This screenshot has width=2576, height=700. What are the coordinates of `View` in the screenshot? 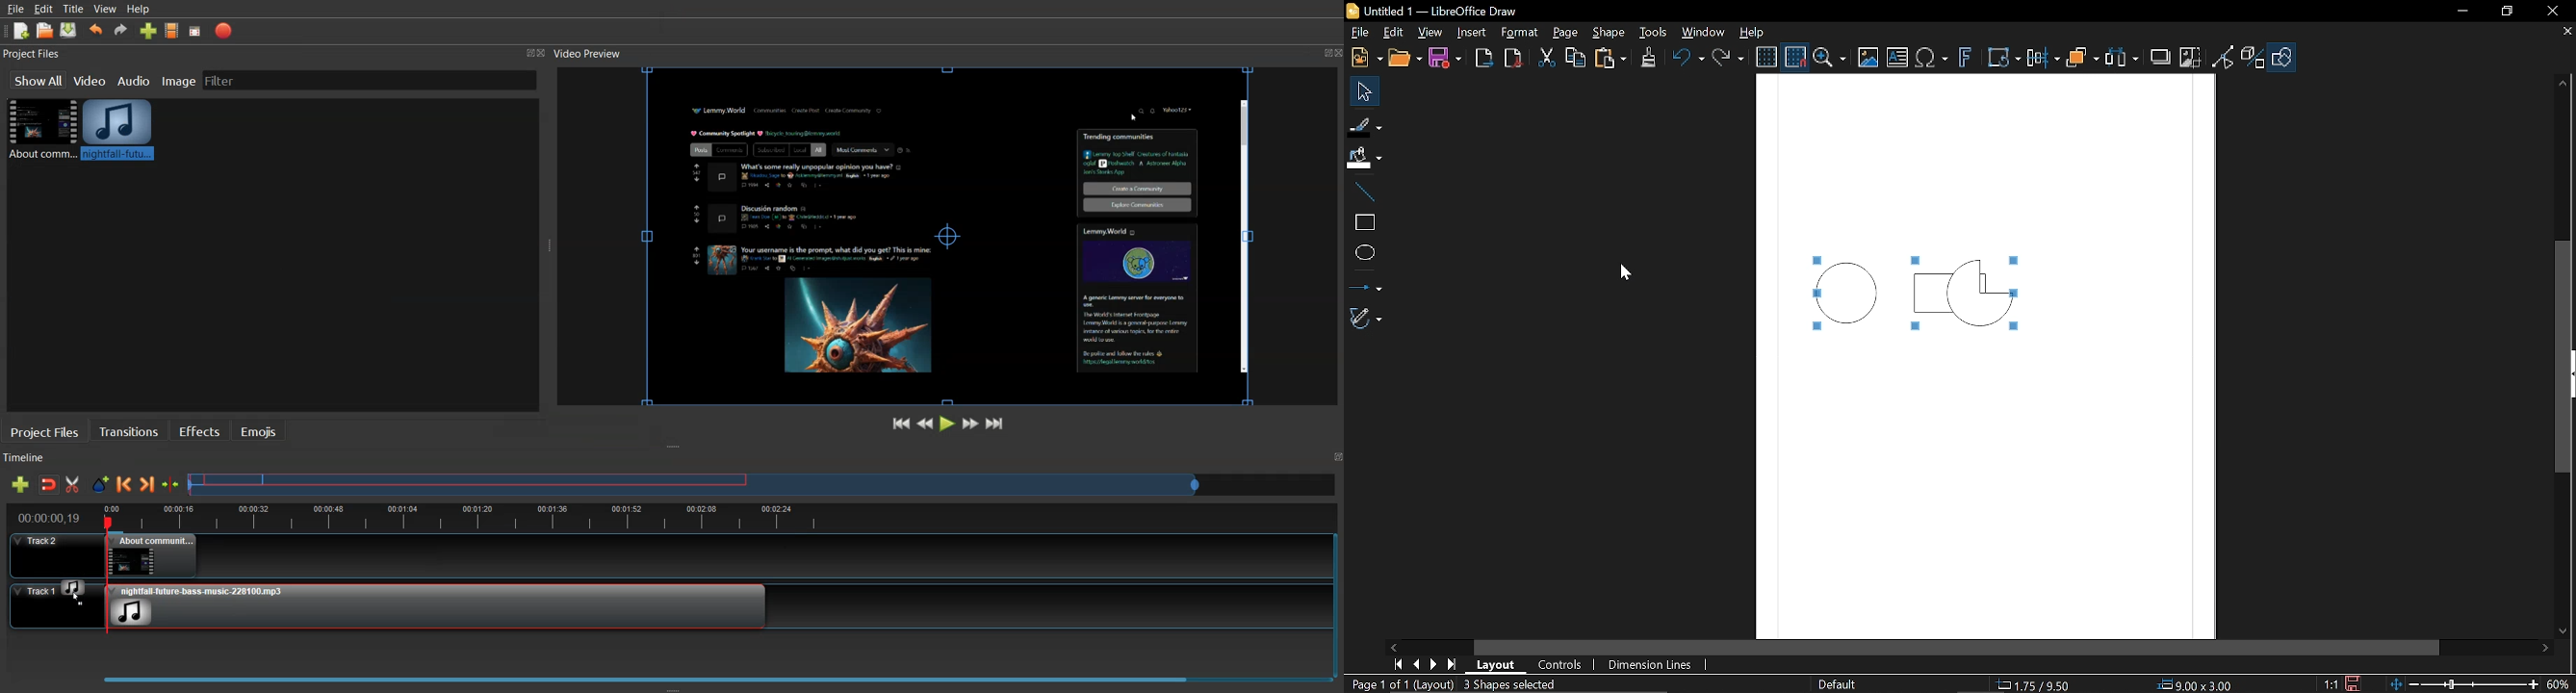 It's located at (1428, 34).